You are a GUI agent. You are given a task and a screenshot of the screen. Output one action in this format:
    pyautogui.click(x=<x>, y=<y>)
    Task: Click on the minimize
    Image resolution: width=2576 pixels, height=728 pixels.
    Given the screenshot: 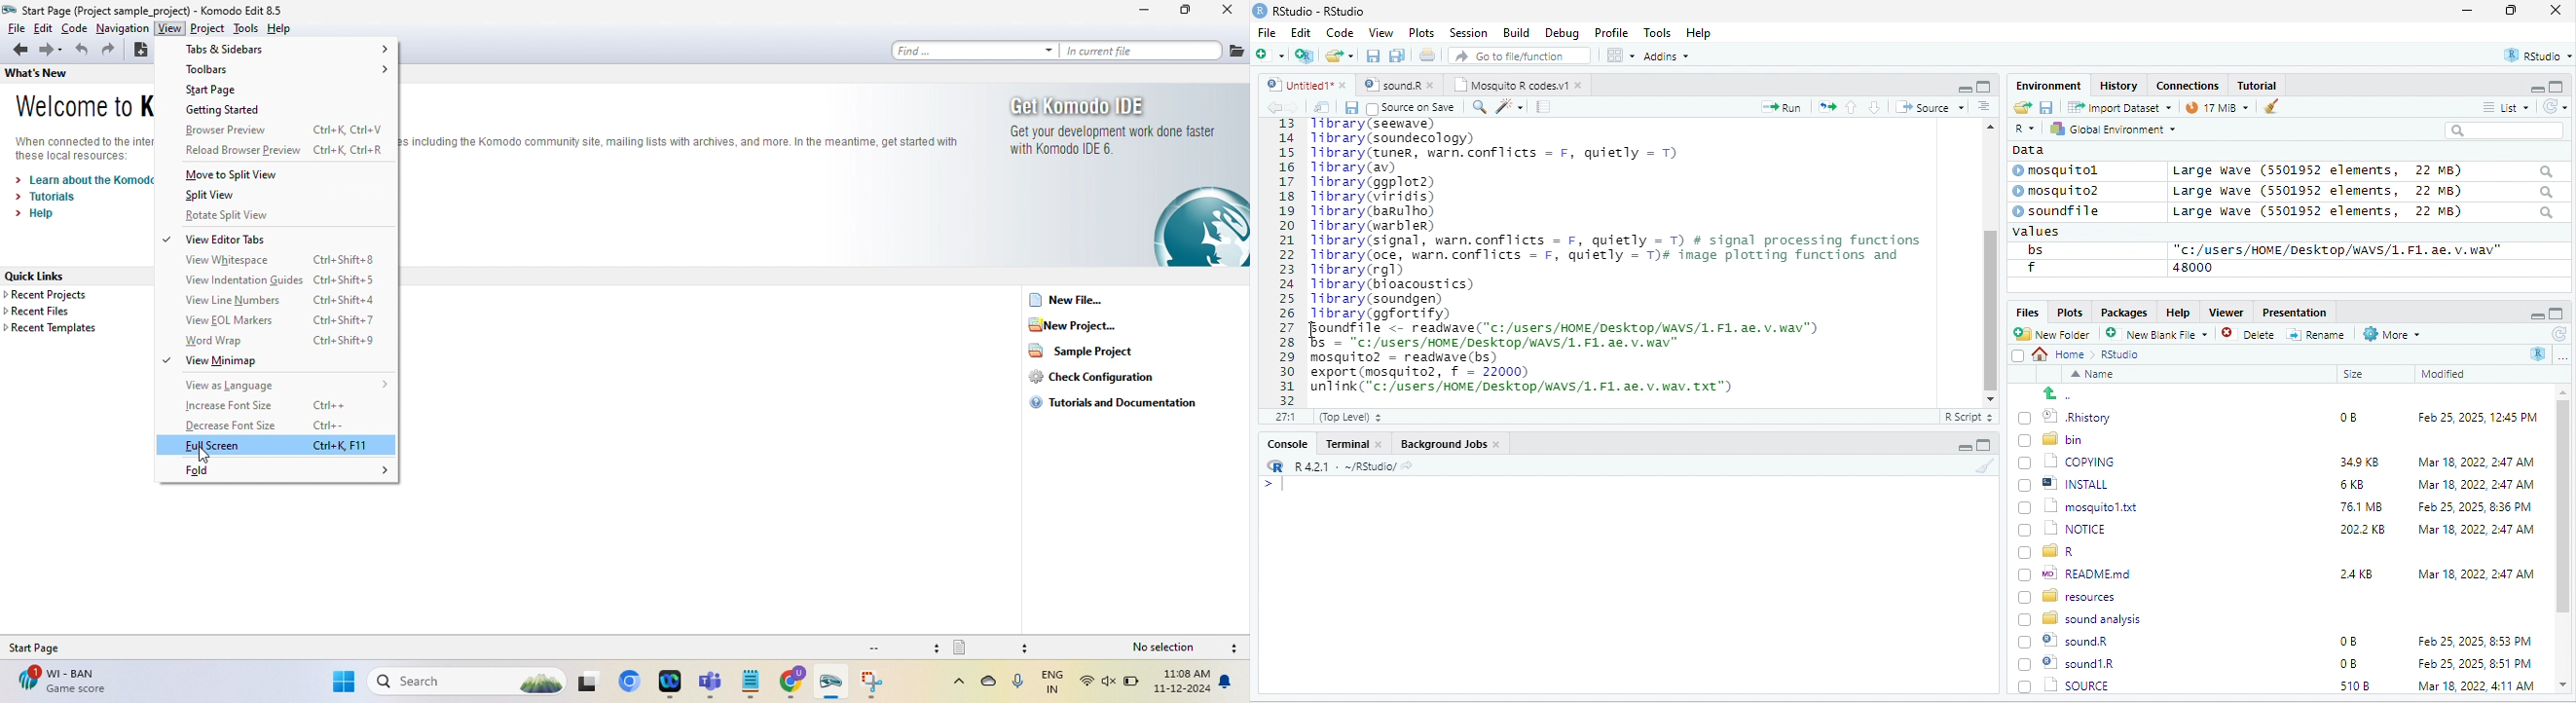 What is the action you would take?
    pyautogui.click(x=1962, y=448)
    